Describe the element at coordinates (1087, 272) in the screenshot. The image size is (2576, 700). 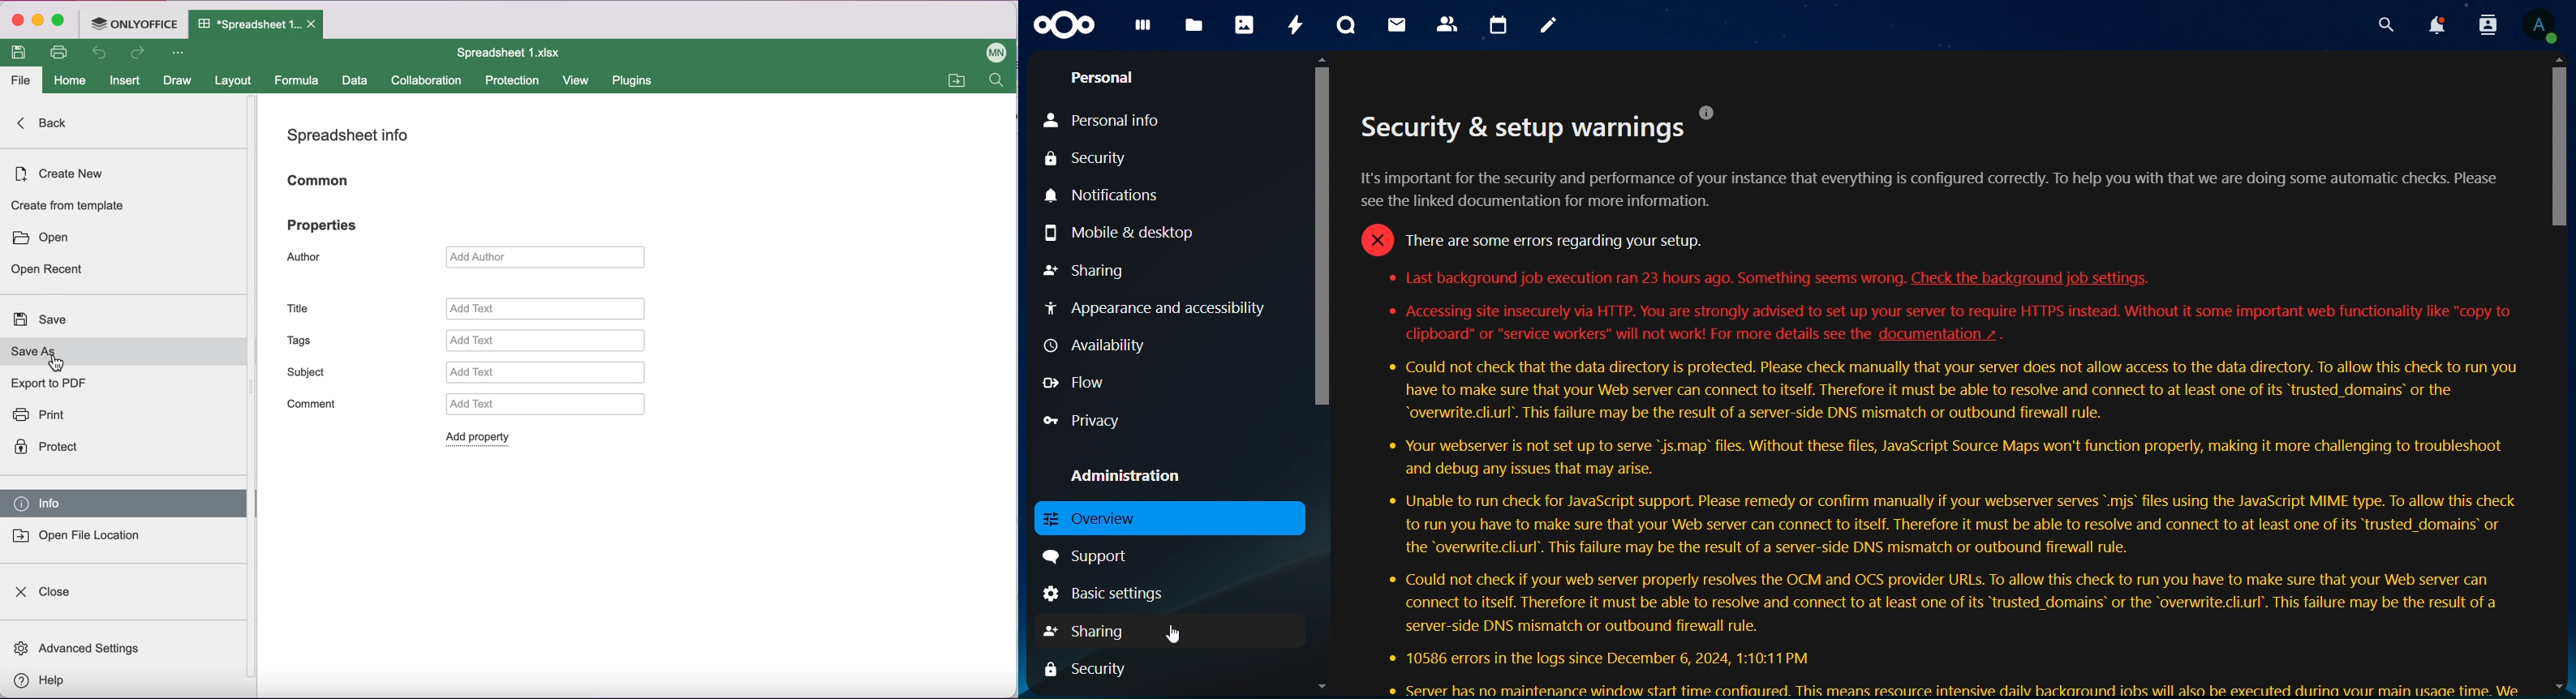
I see `sharing` at that location.